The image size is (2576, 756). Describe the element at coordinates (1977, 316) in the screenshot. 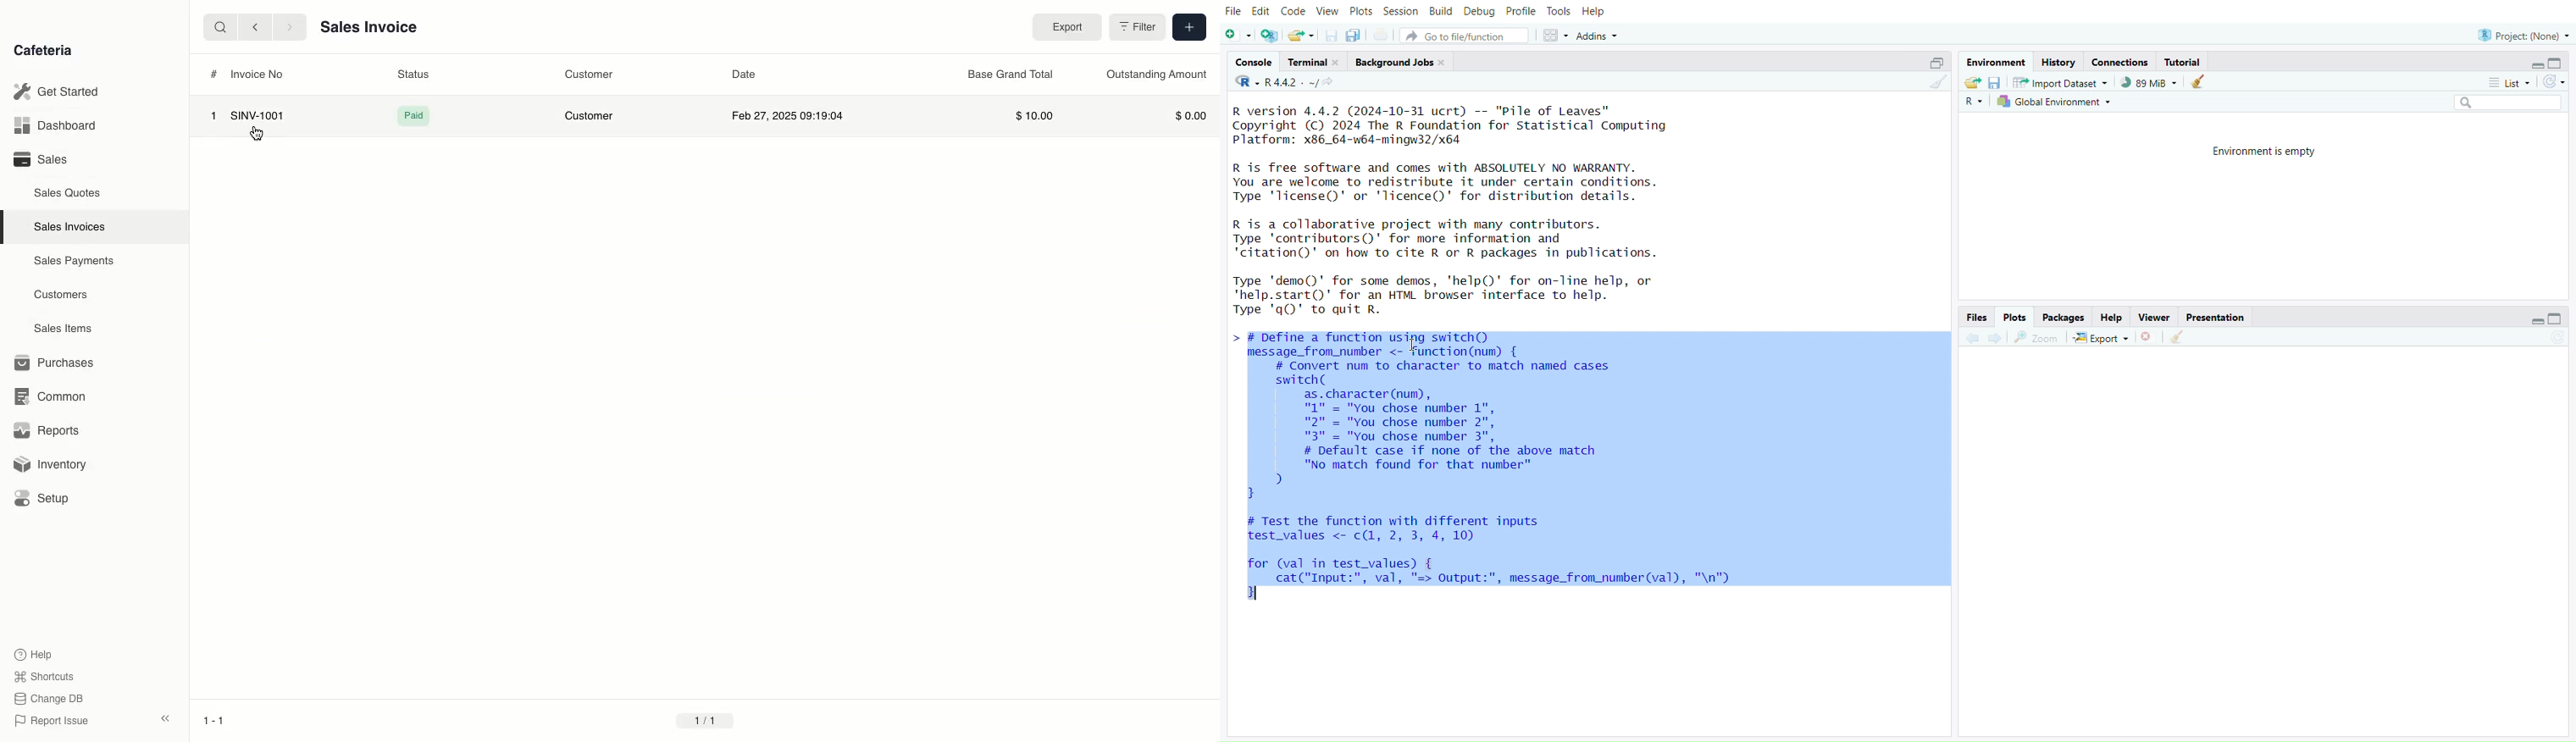

I see `Files` at that location.